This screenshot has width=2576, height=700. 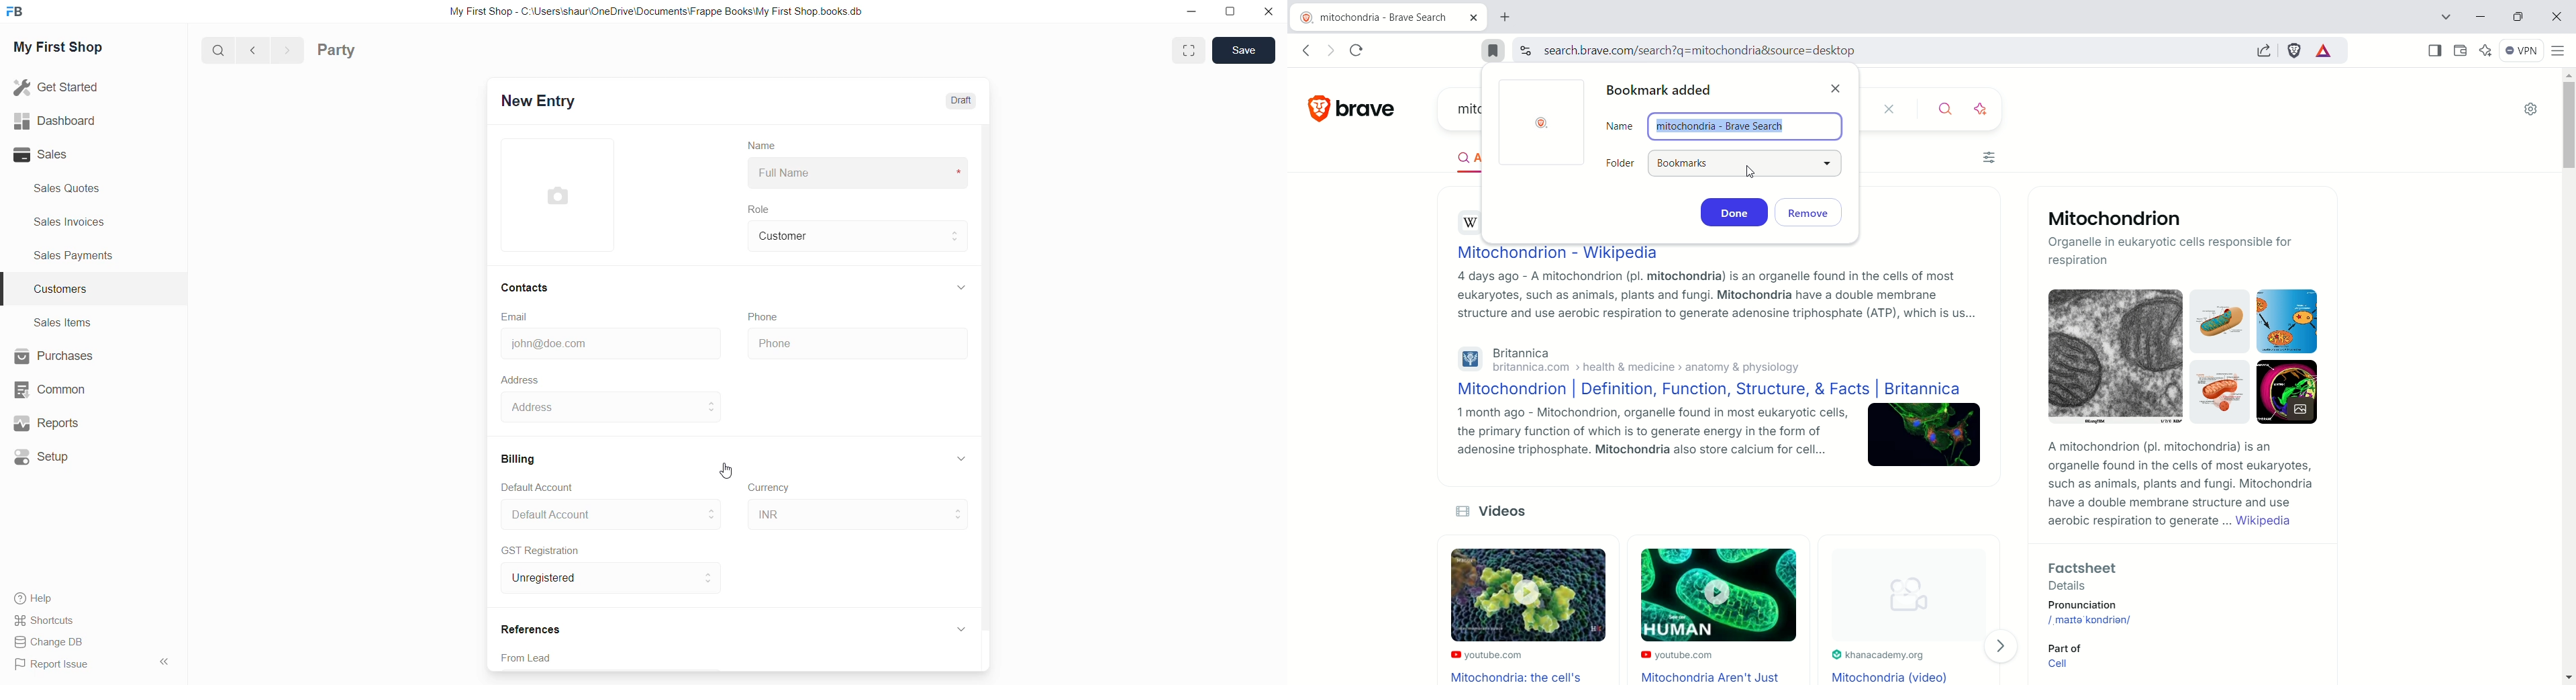 I want to click on My First Shop - C:\Users\shaur\OneDrive\Documents\Frappe BooksiMy First Shop books db, so click(x=650, y=11).